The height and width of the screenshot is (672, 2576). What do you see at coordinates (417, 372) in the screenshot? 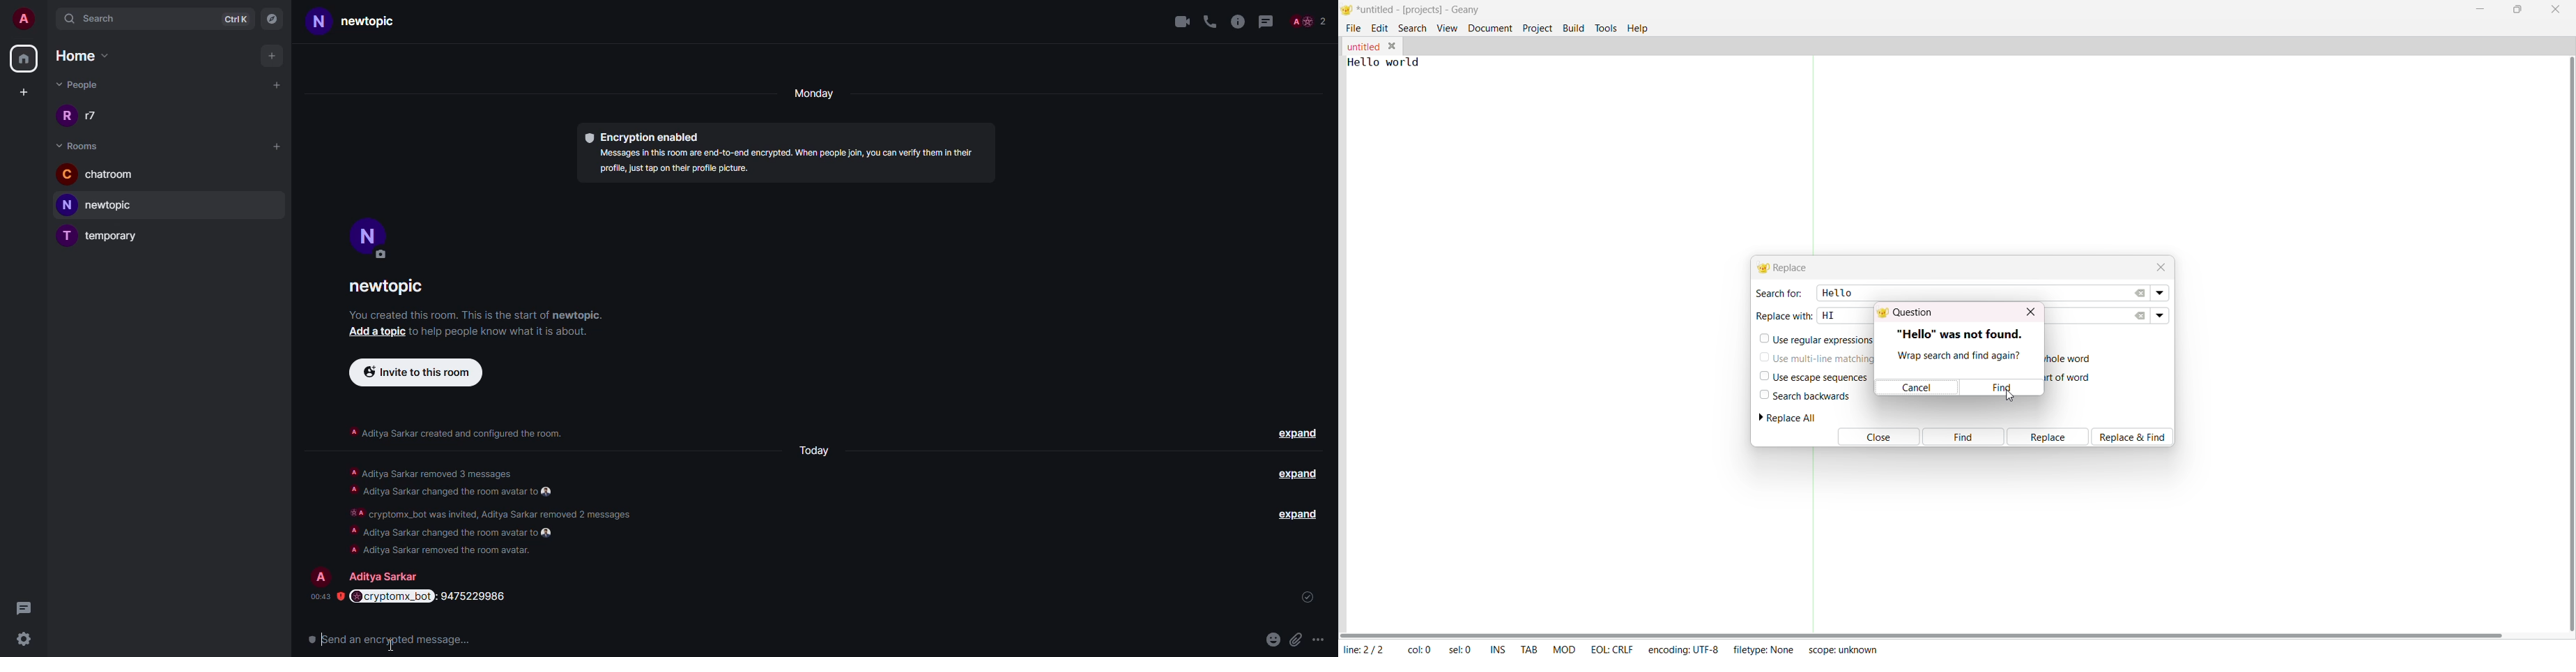
I see `invite to this room` at bounding box center [417, 372].